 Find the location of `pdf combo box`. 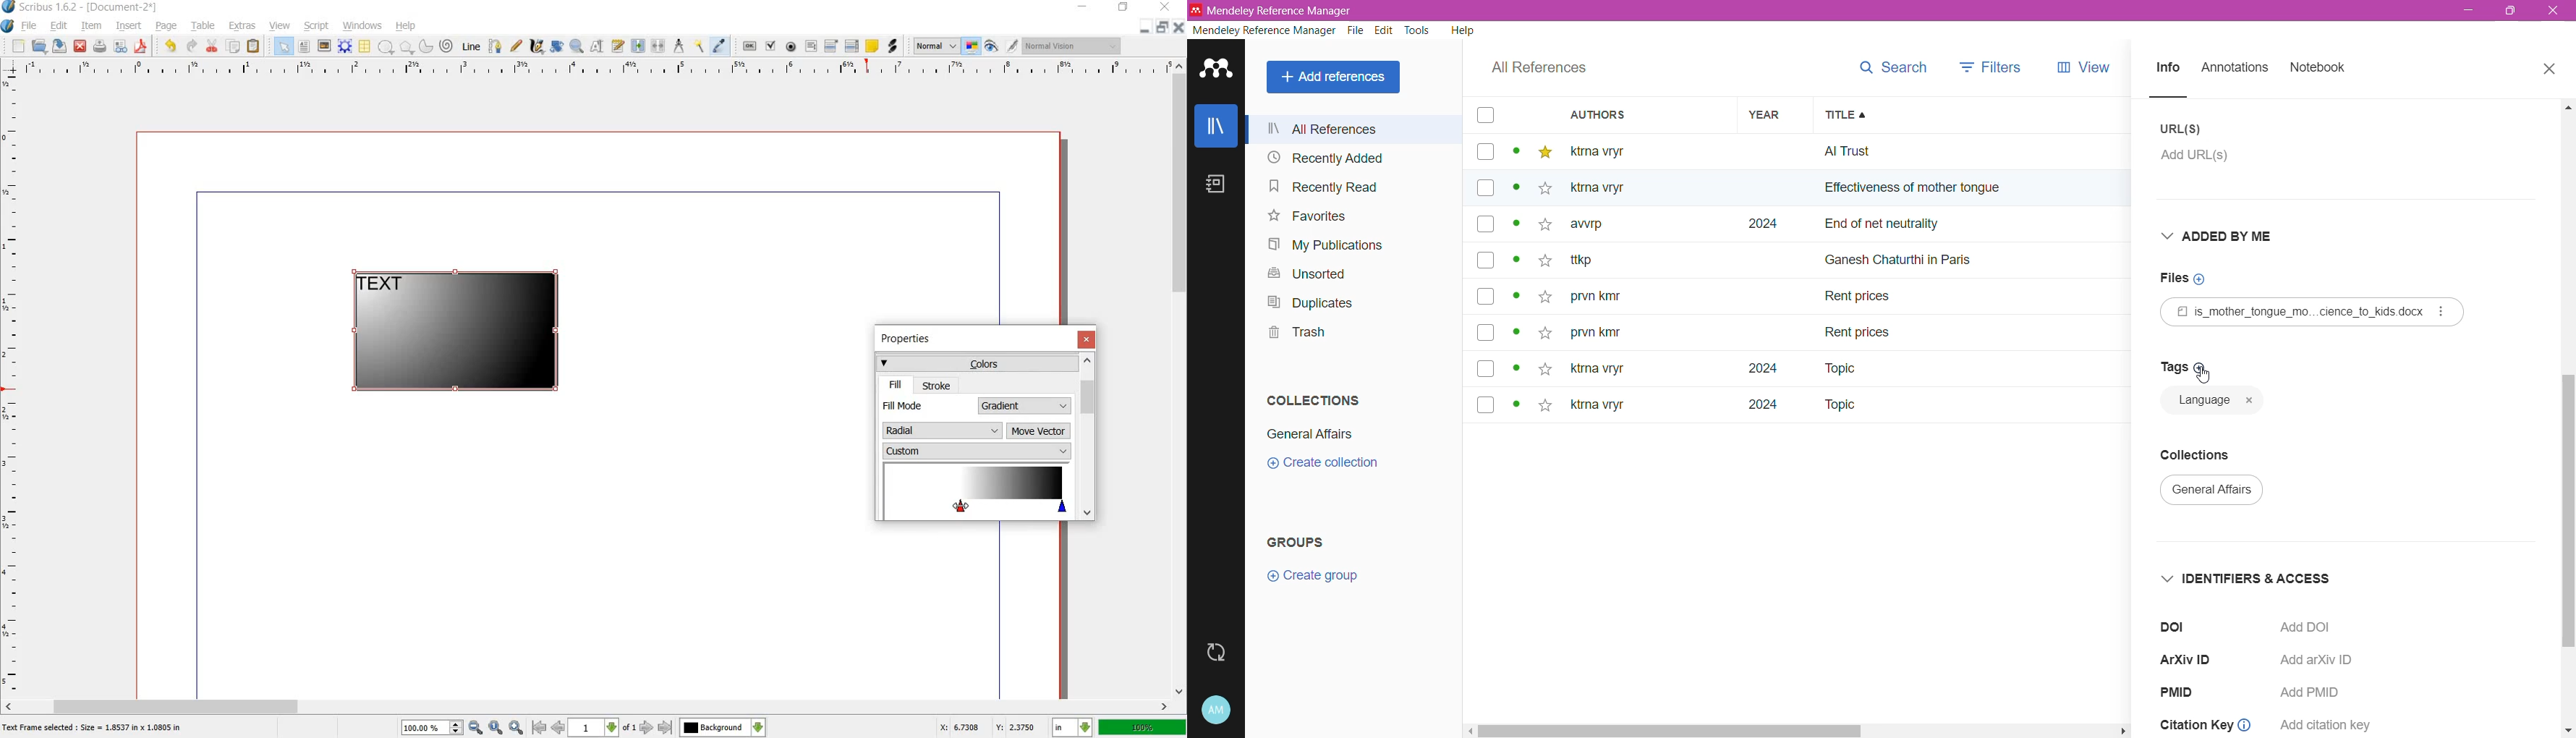

pdf combo box is located at coordinates (832, 45).